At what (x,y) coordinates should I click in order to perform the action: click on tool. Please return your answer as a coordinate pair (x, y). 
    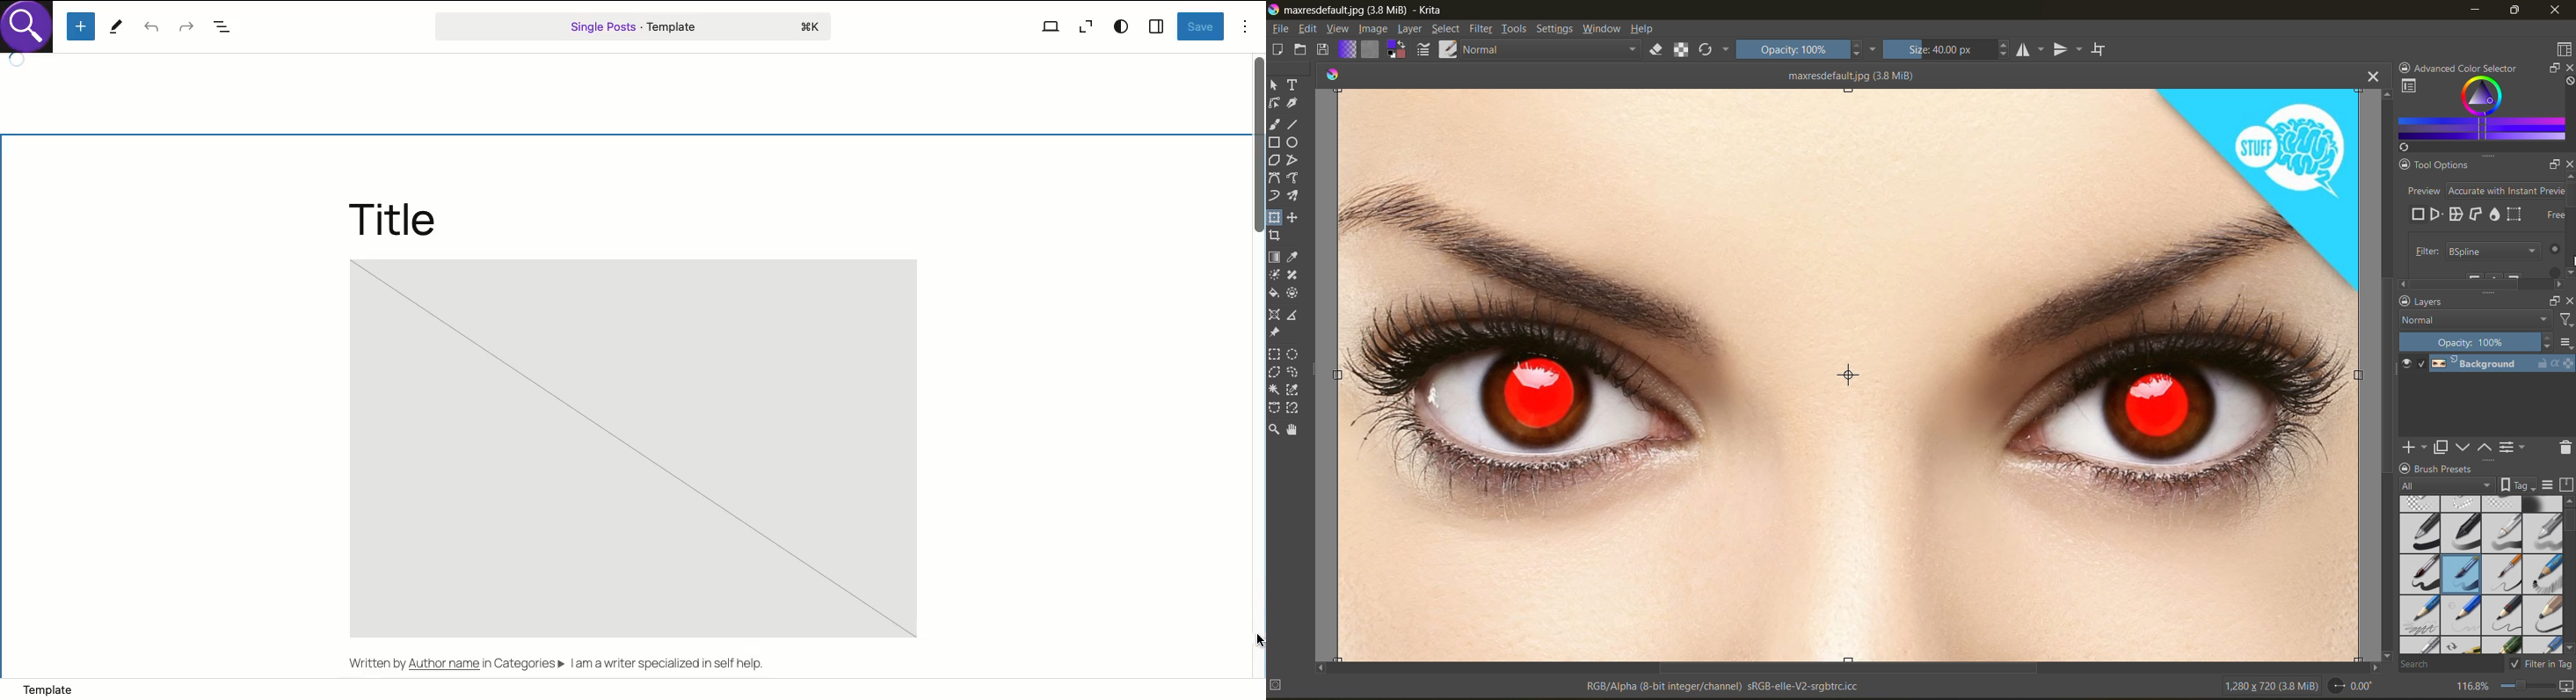
    Looking at the image, I should click on (1296, 428).